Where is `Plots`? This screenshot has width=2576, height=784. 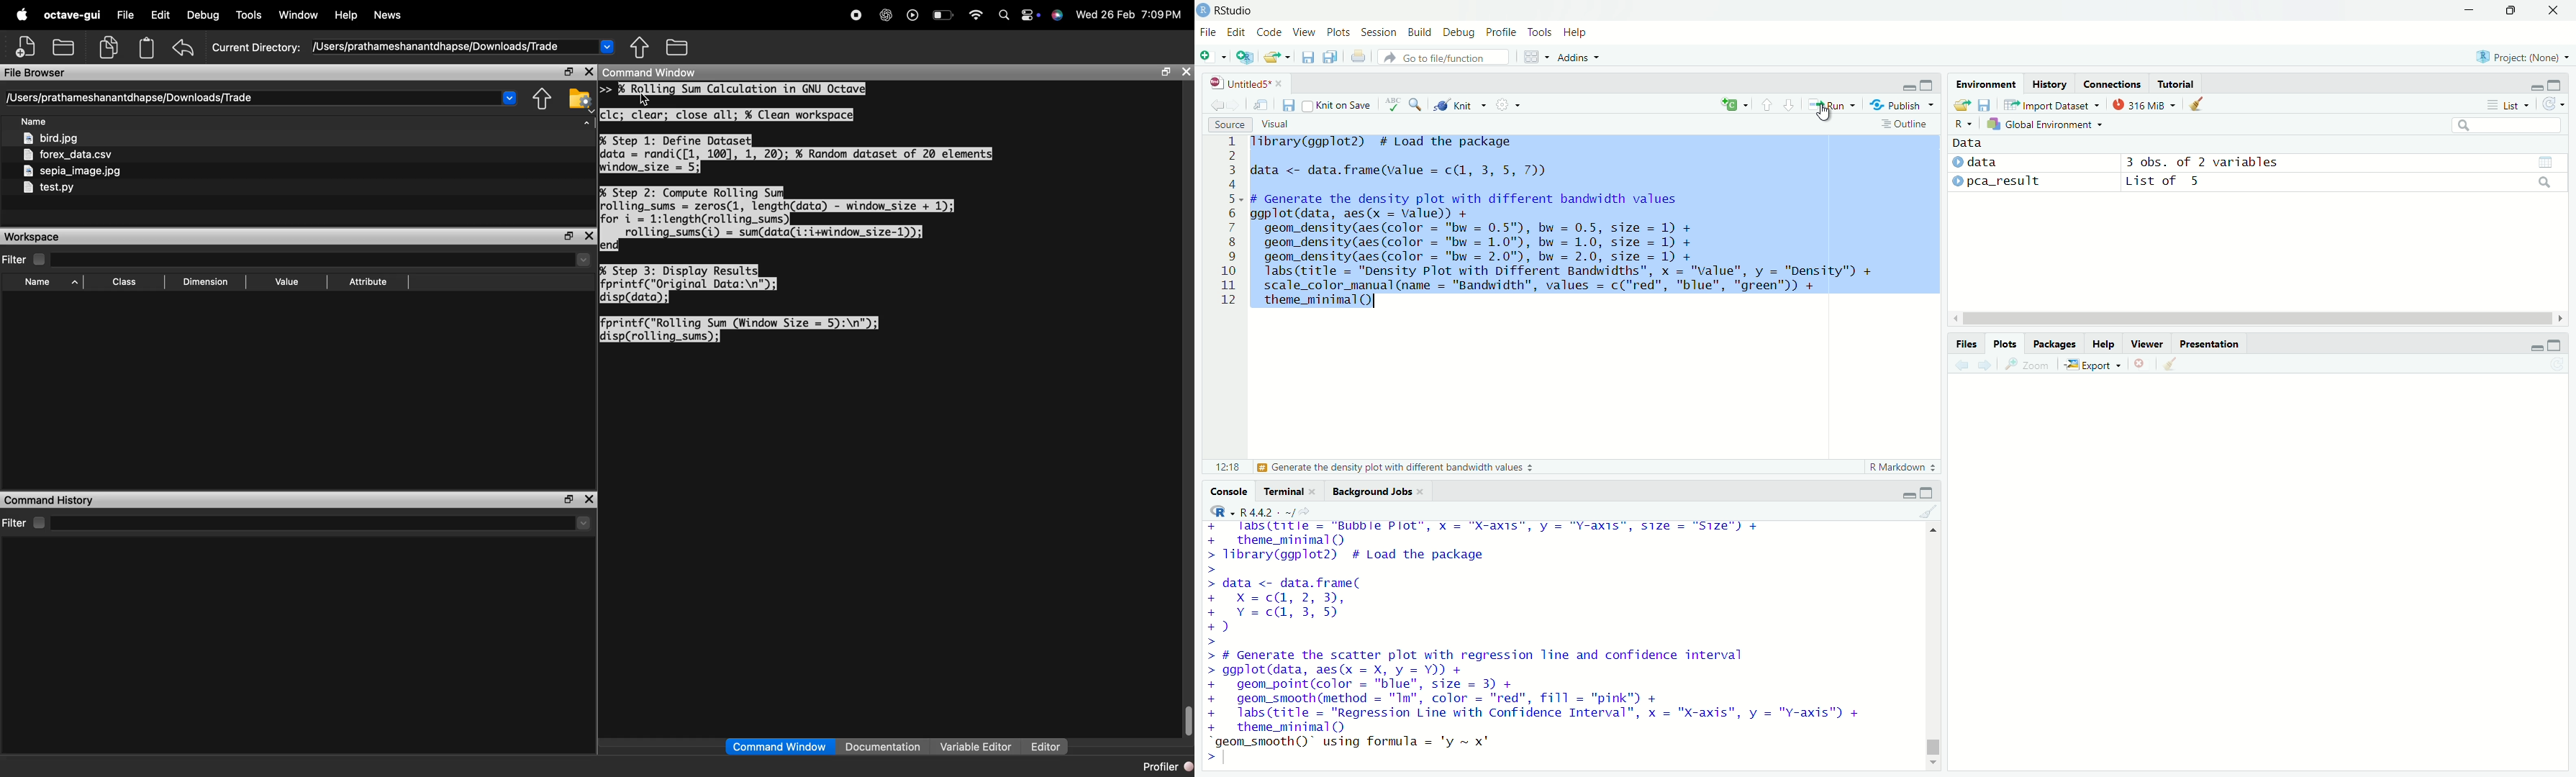
Plots is located at coordinates (2004, 344).